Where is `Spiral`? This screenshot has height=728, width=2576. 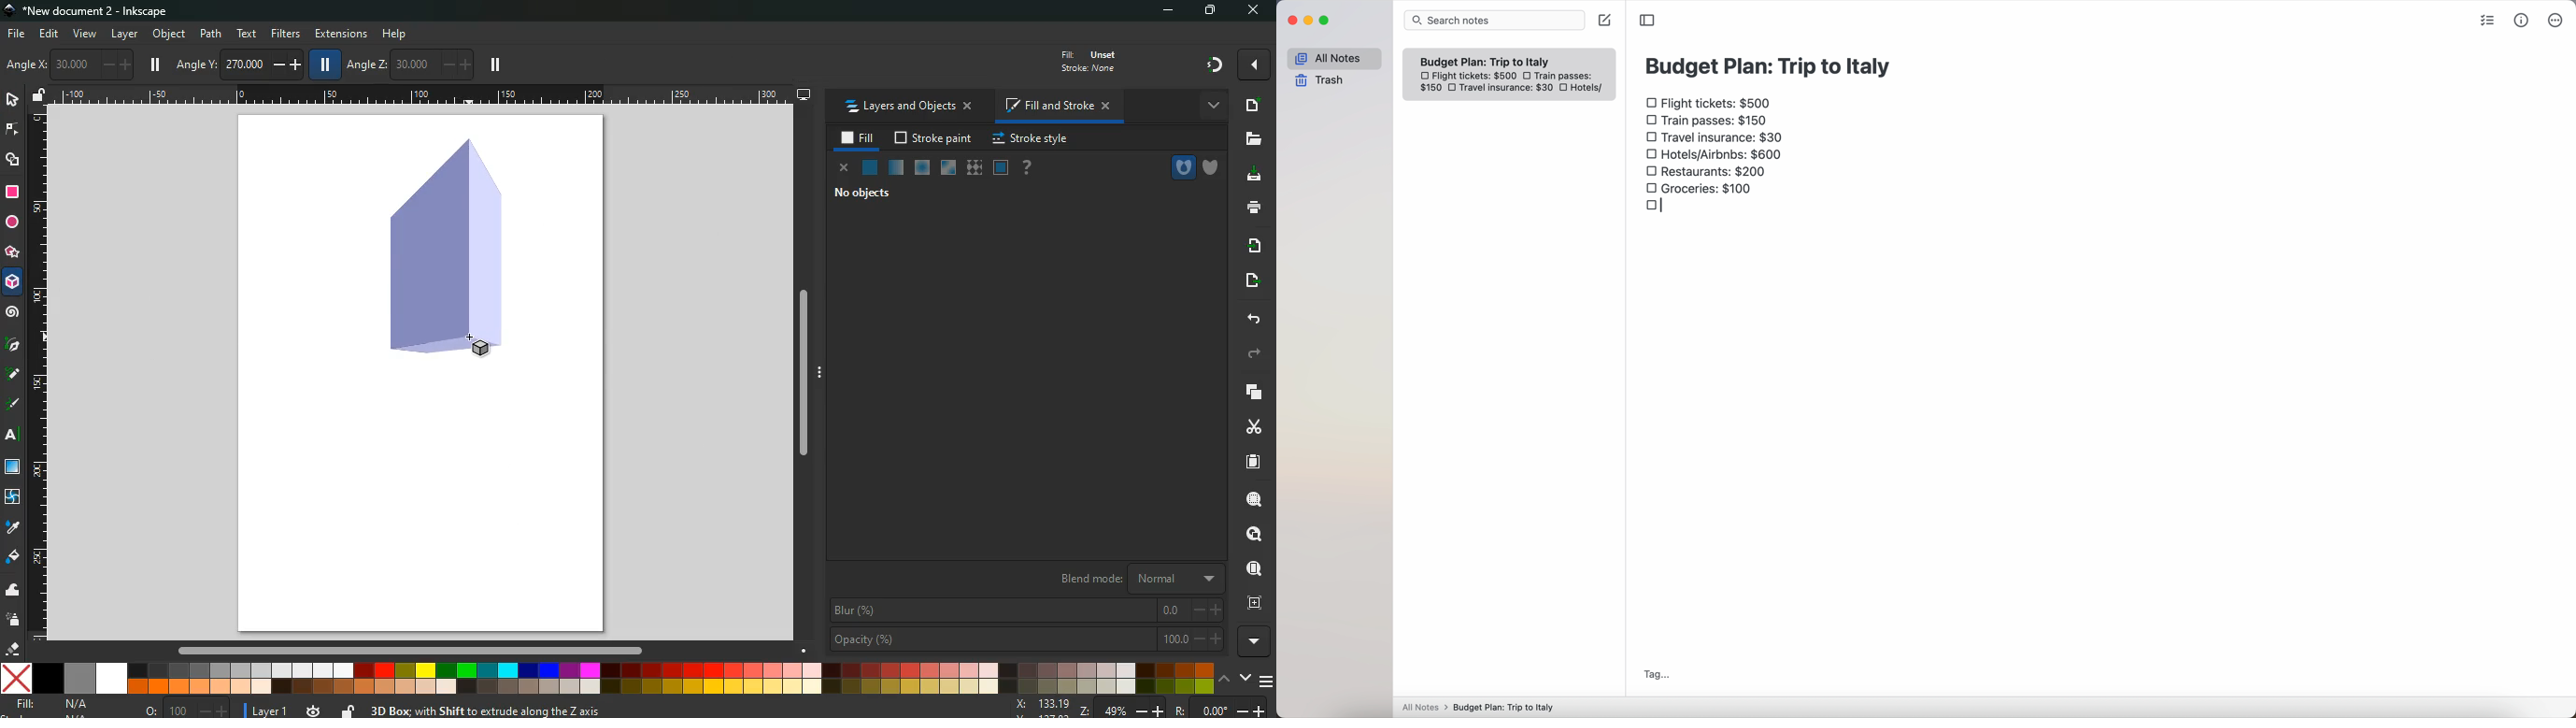
Spiral is located at coordinates (15, 313).